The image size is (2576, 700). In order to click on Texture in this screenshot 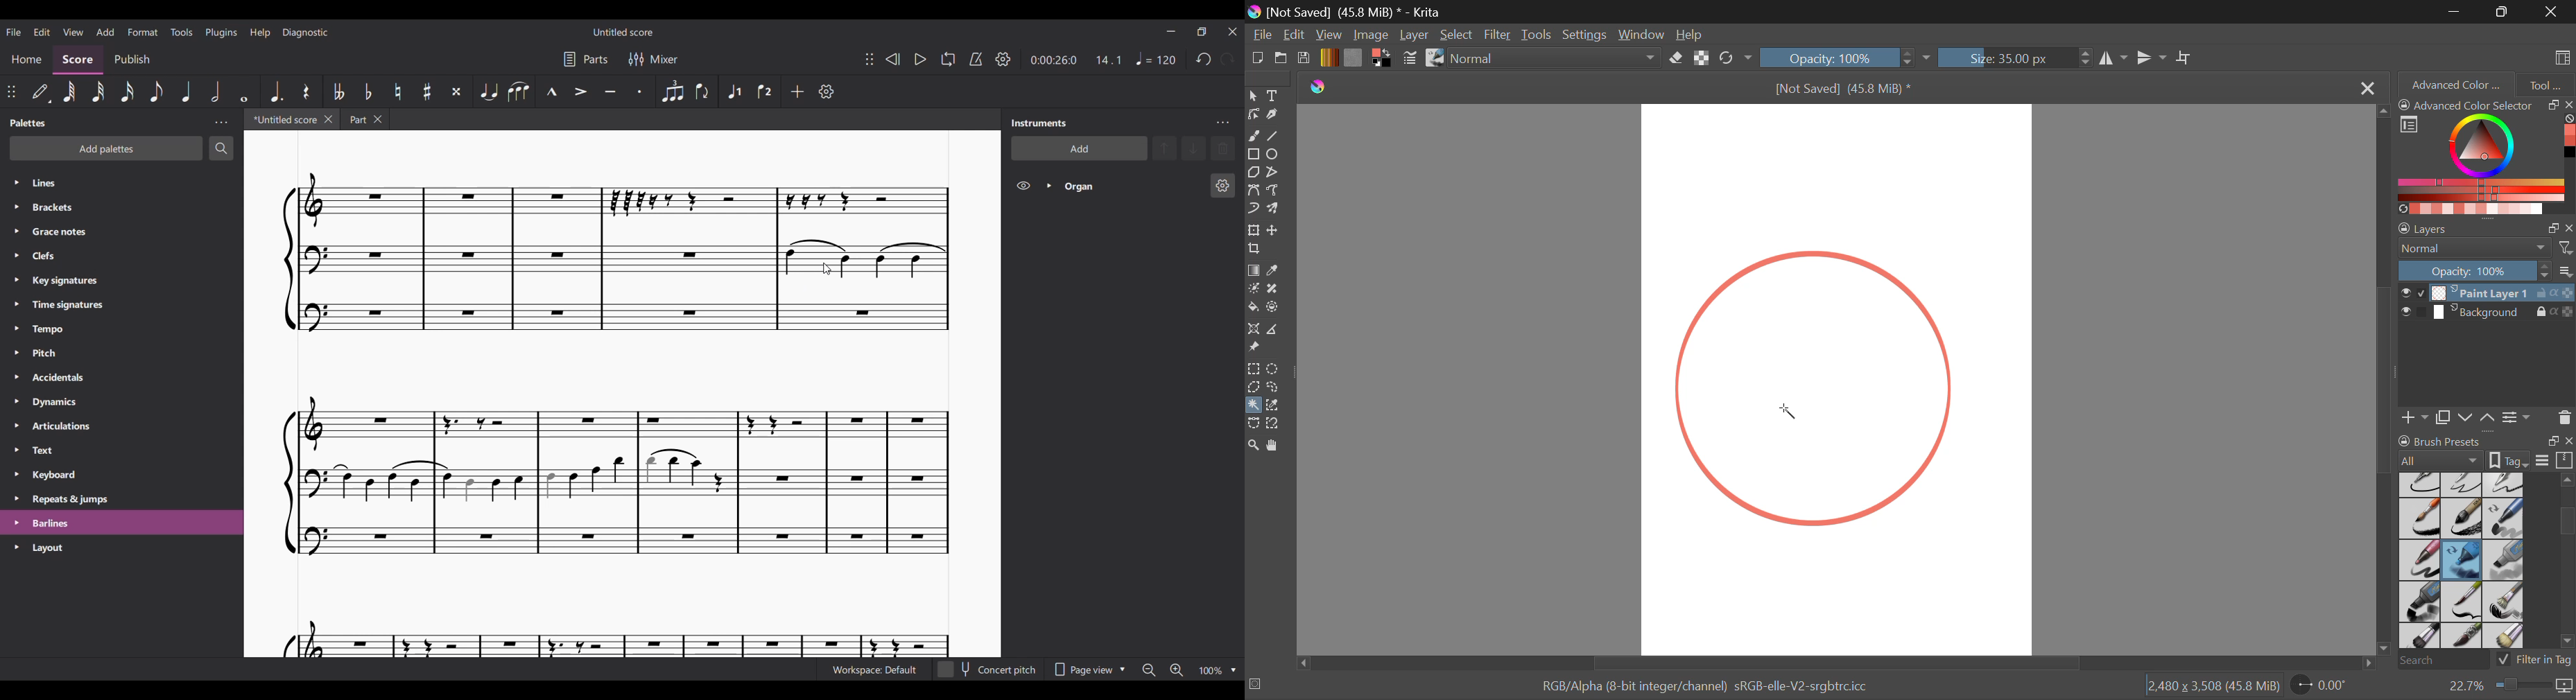, I will do `click(1353, 57)`.